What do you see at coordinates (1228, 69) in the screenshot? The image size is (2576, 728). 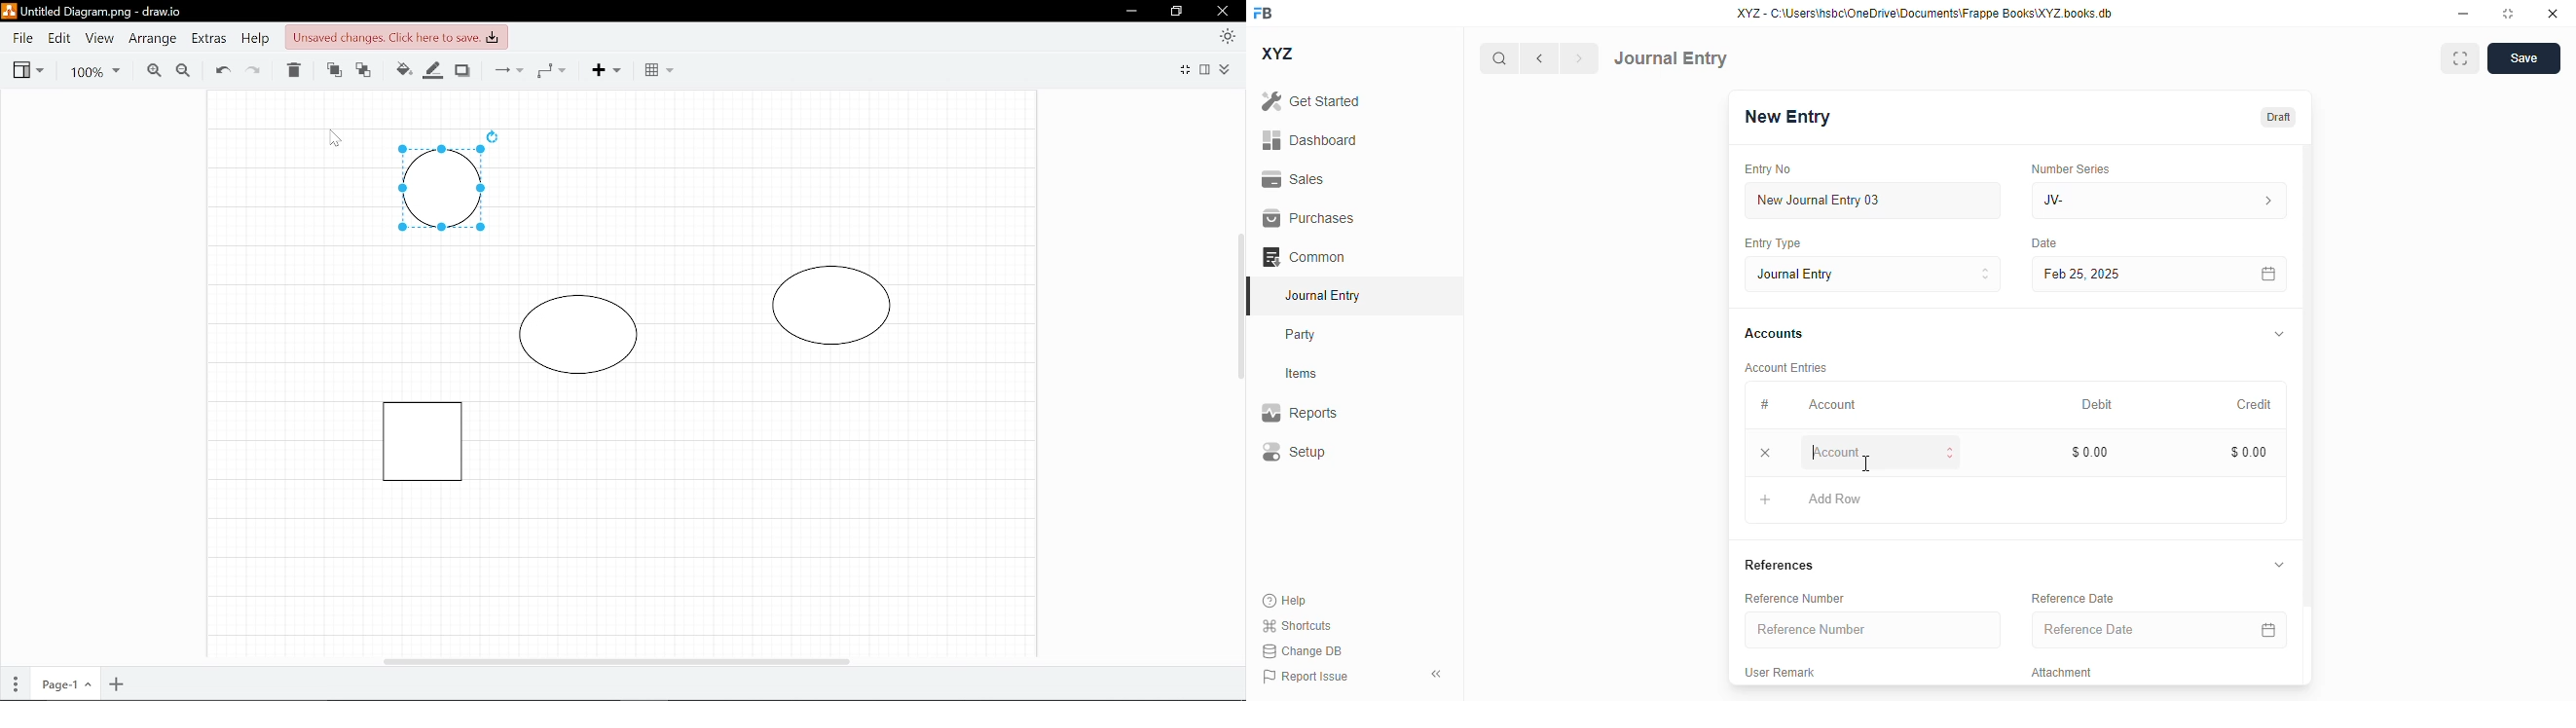 I see `Collapse/expand` at bounding box center [1228, 69].